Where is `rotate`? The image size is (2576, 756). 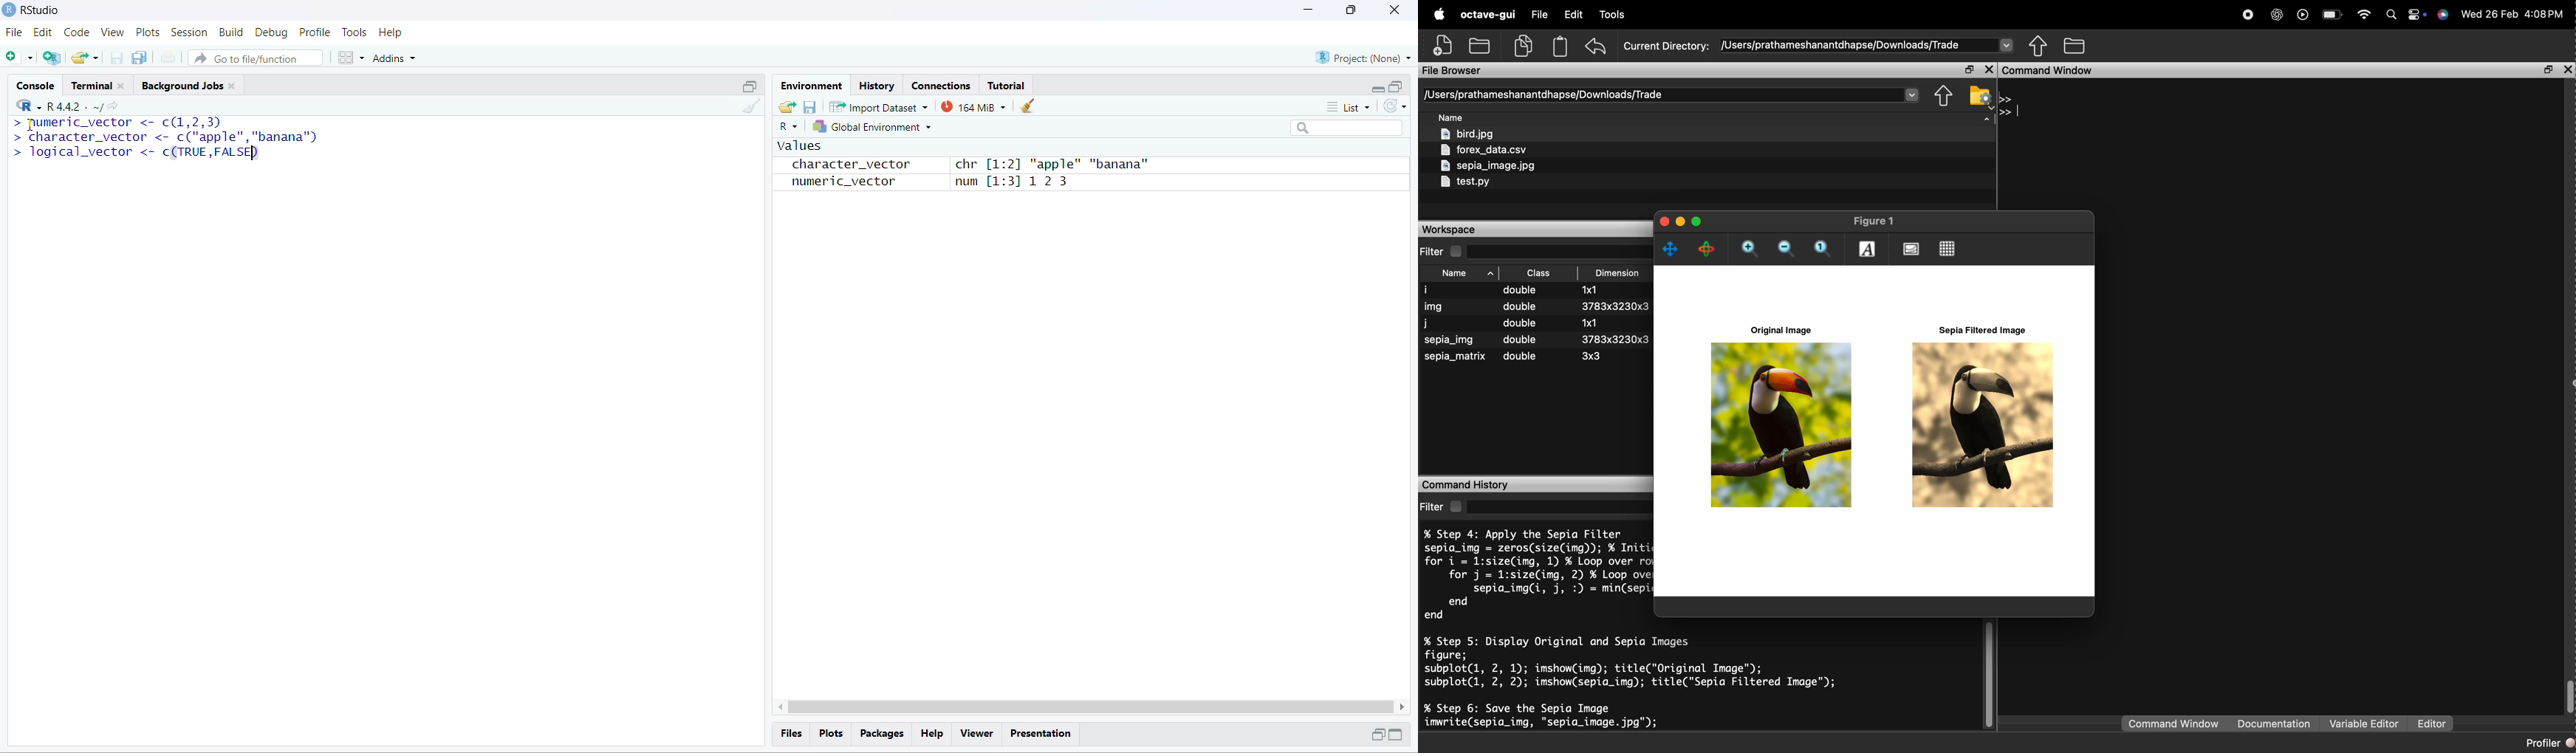
rotate is located at coordinates (1706, 249).